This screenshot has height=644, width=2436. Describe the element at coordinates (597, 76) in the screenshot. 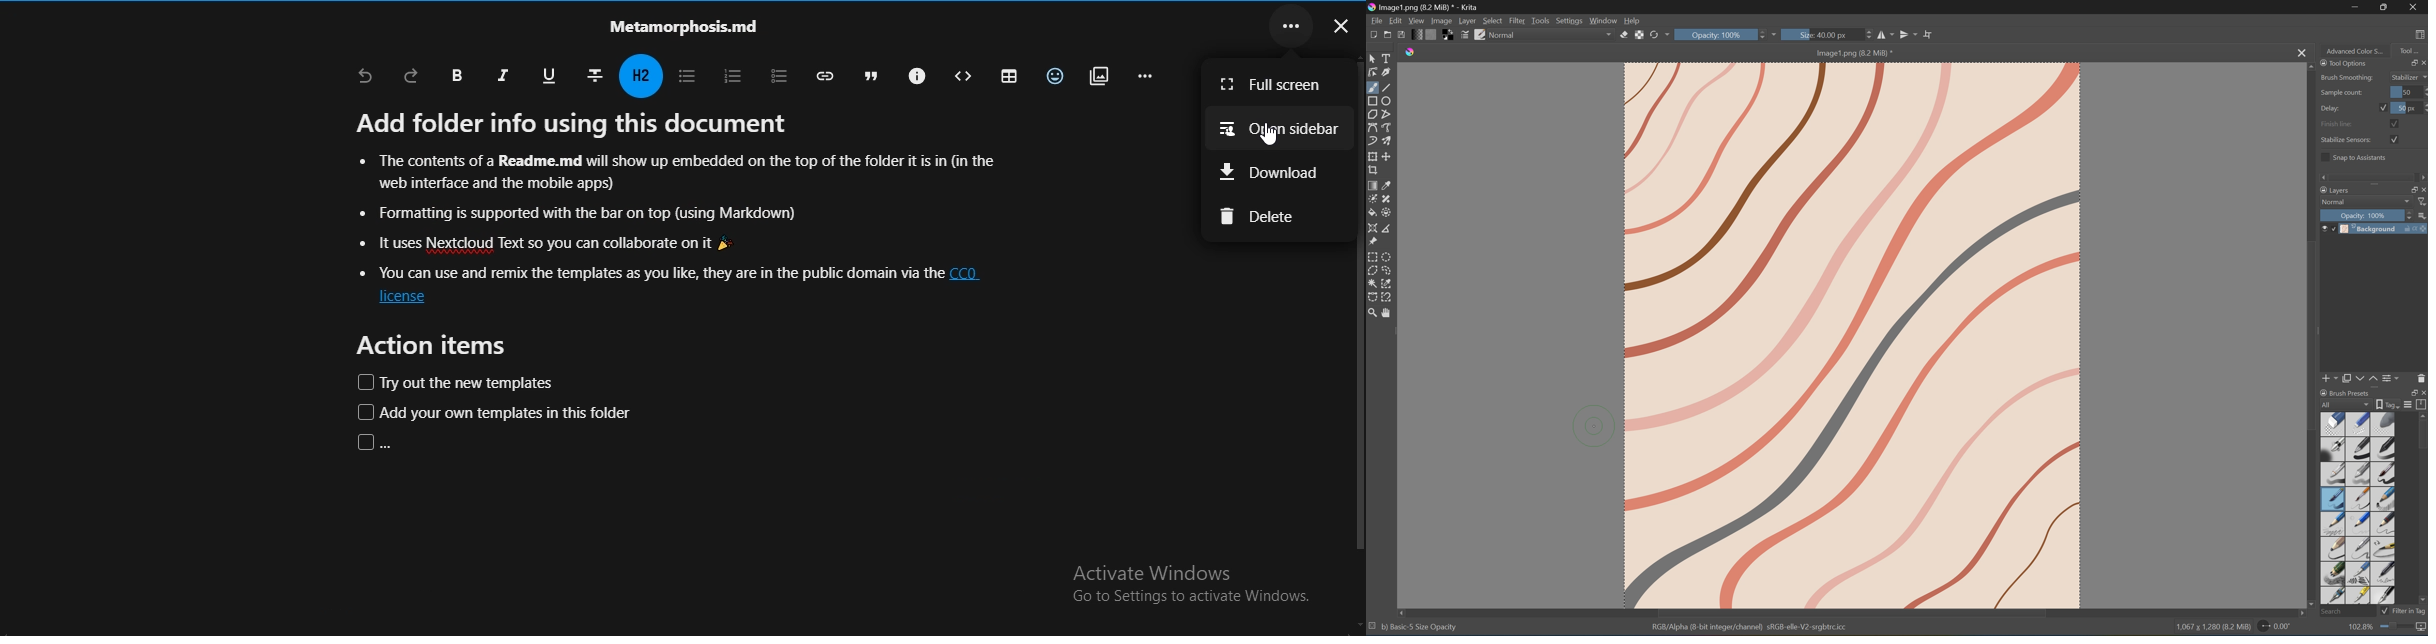

I see `strikethrough` at that location.